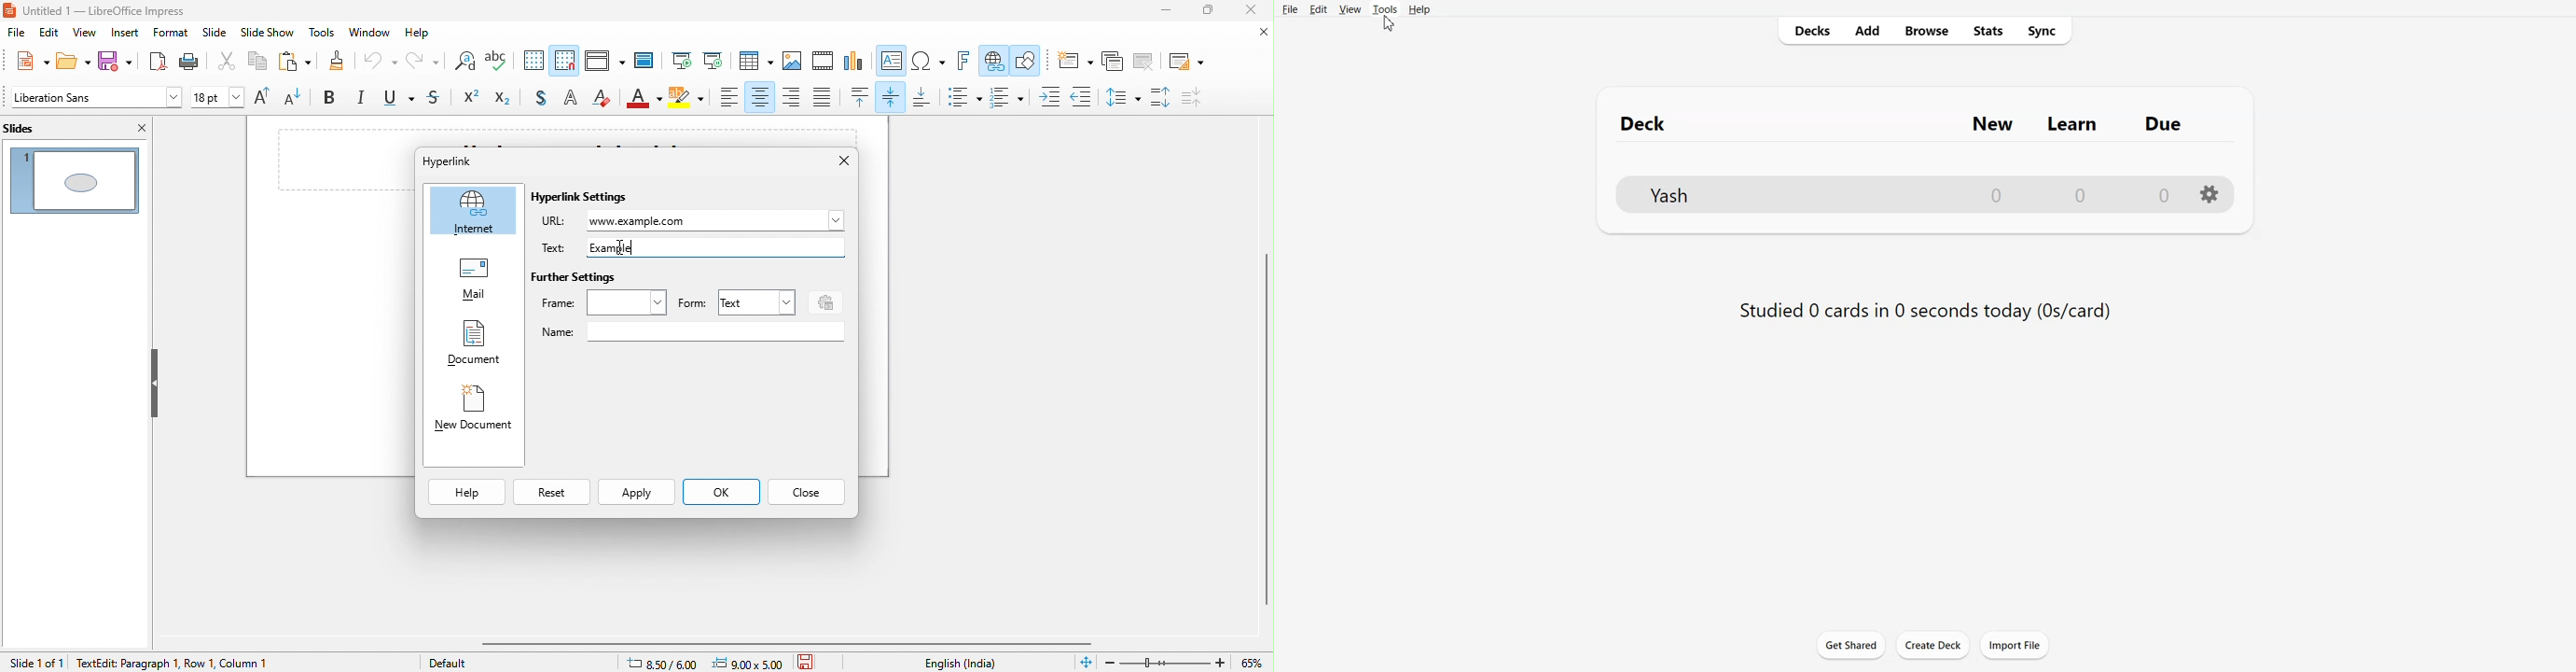 Image resolution: width=2576 pixels, height=672 pixels. I want to click on text edit paragraph 1 row 1 column 1, so click(222, 662).